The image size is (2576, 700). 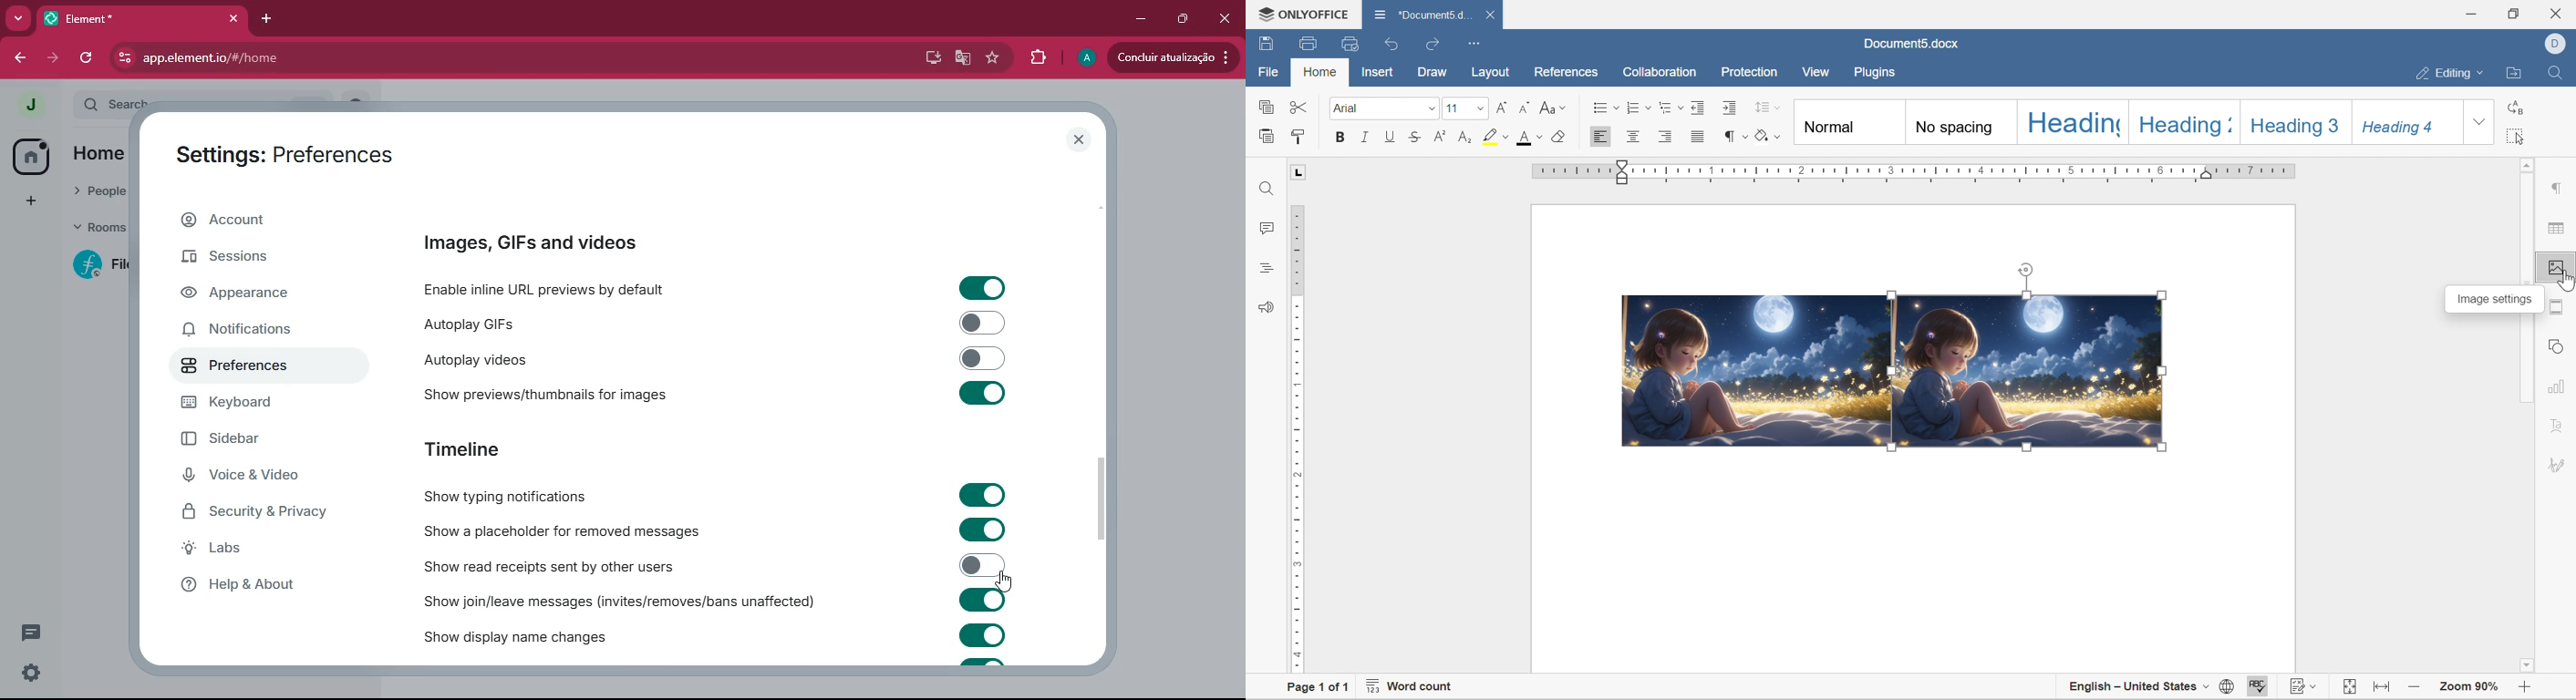 What do you see at coordinates (117, 18) in the screenshot?
I see `tab` at bounding box center [117, 18].